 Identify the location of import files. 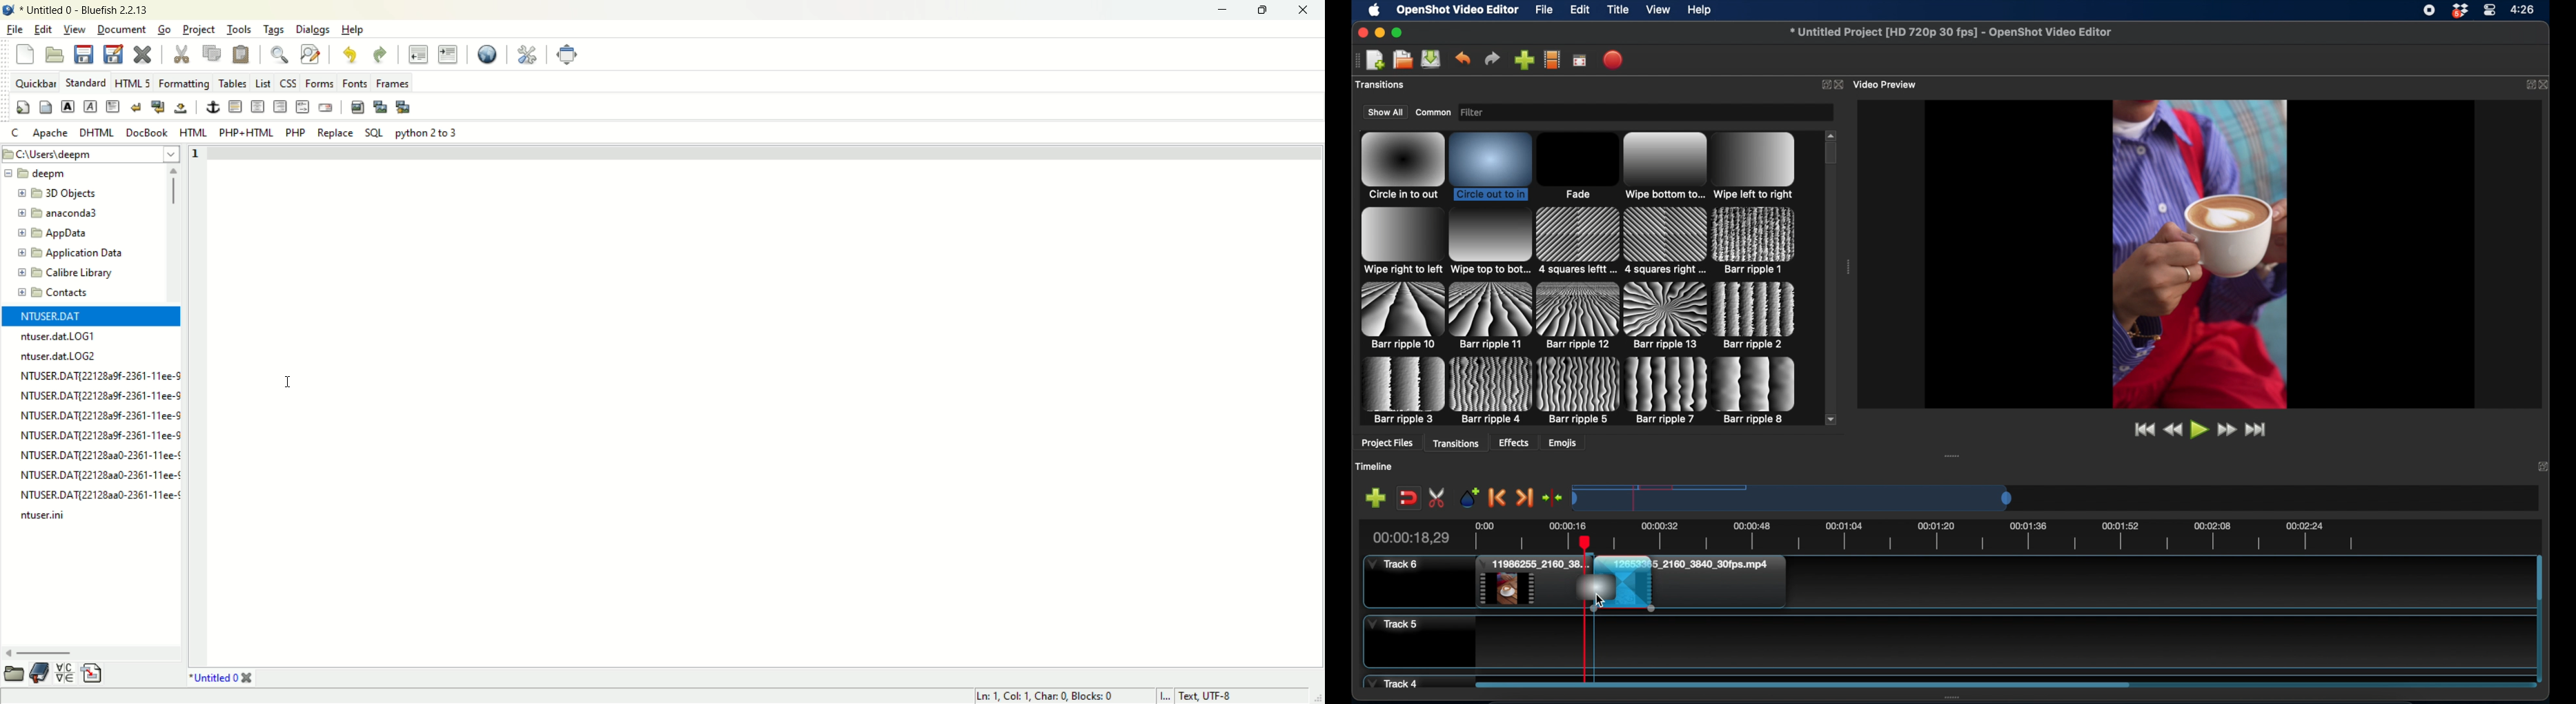
(1524, 60).